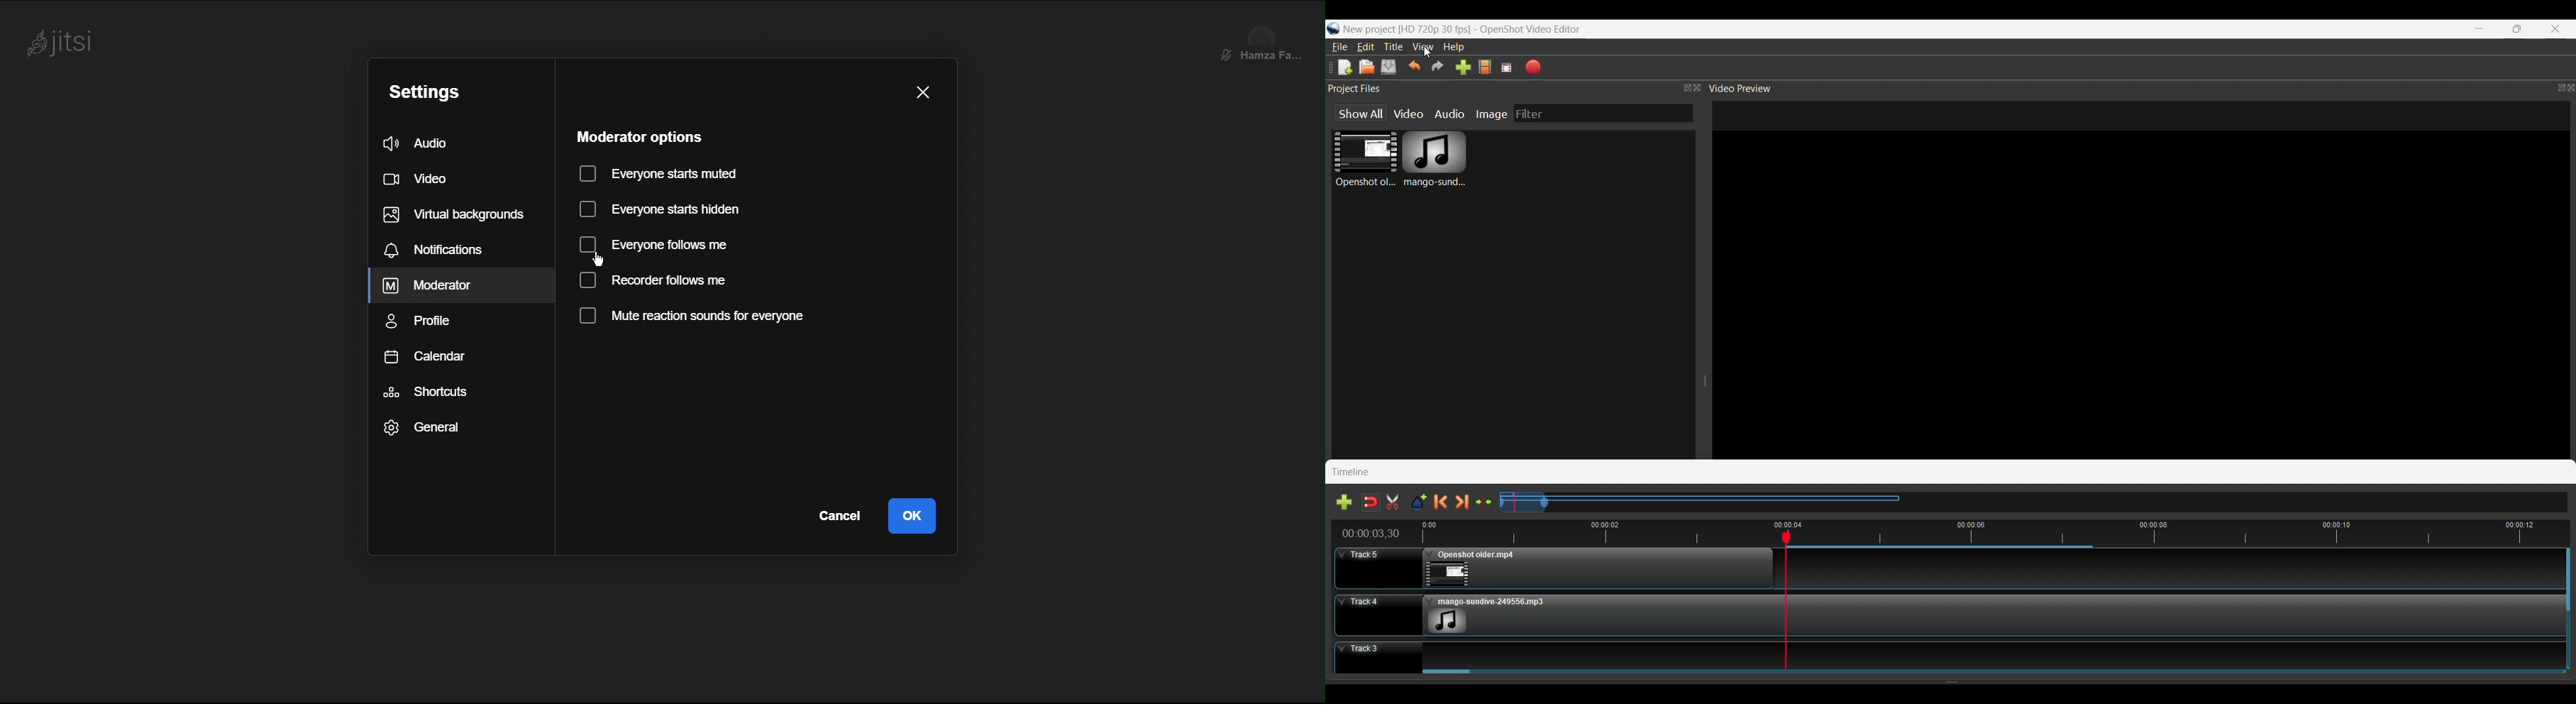 The width and height of the screenshot is (2576, 728). What do you see at coordinates (1353, 471) in the screenshot?
I see `Timeline` at bounding box center [1353, 471].